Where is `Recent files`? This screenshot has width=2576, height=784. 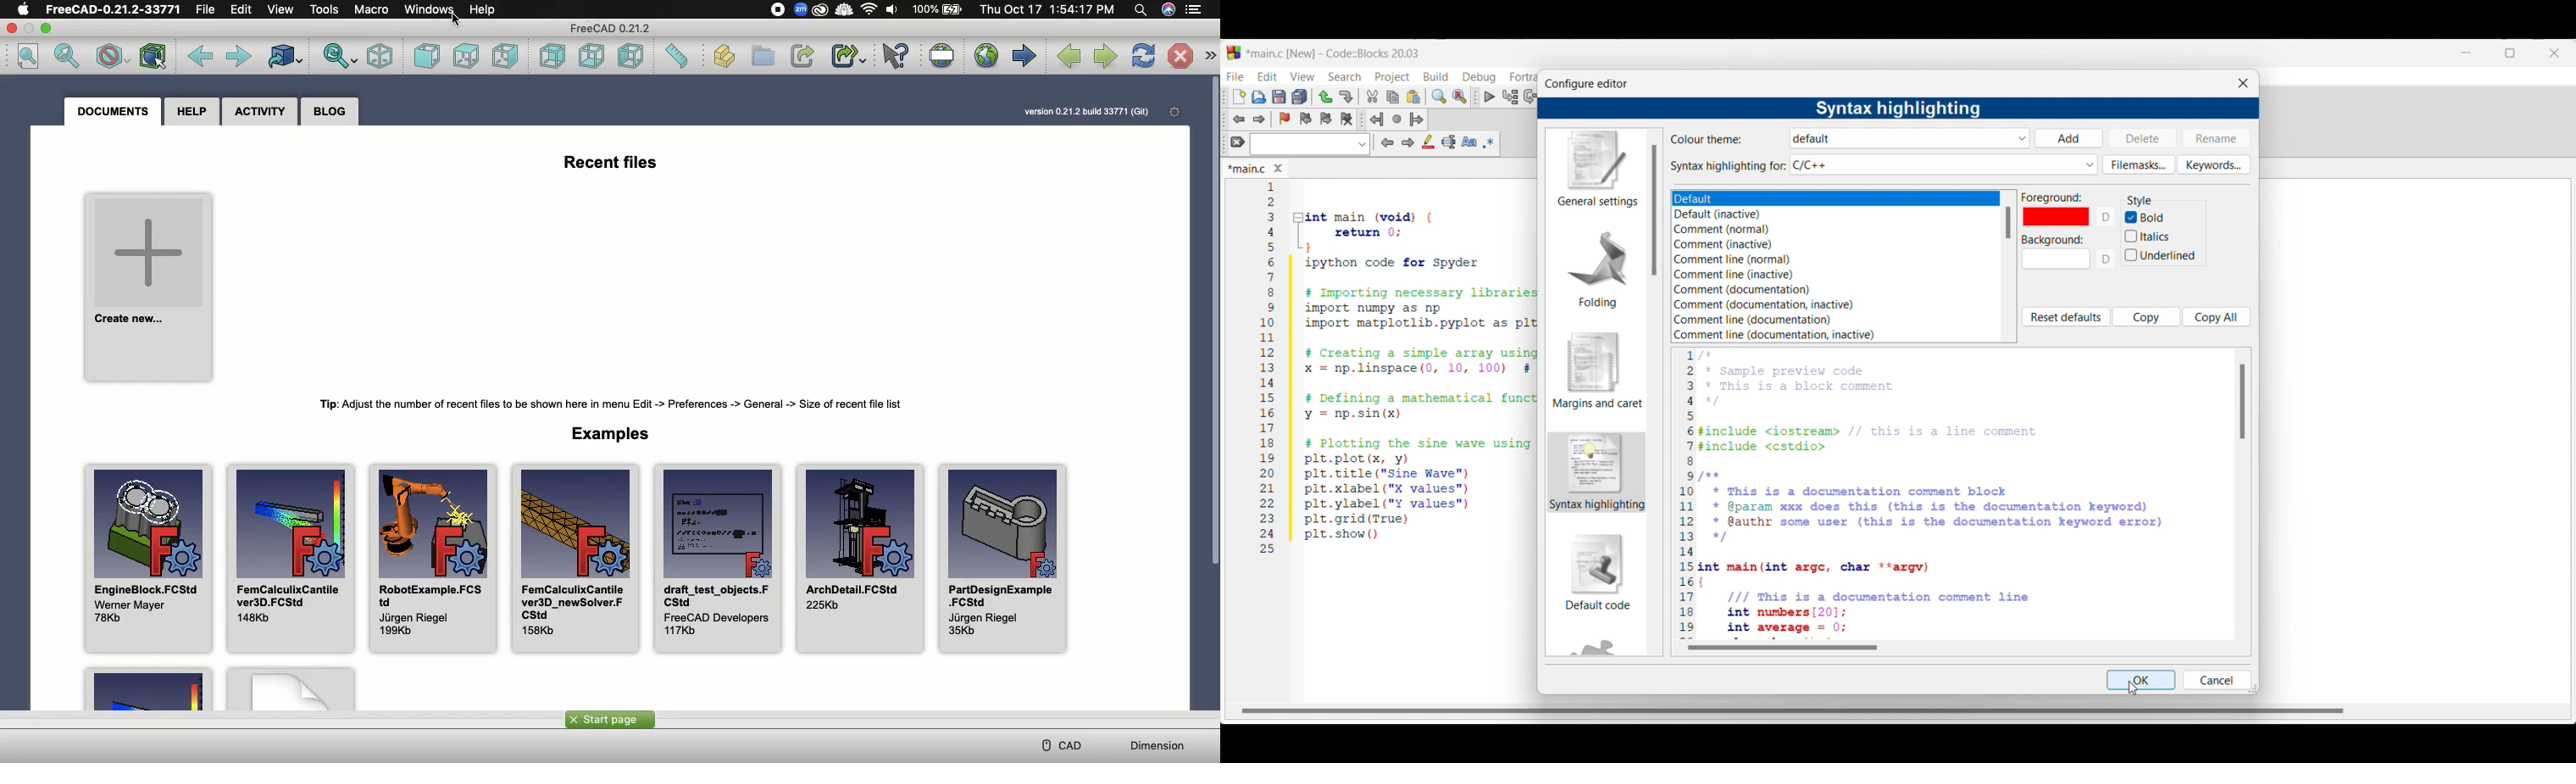
Recent files is located at coordinates (609, 162).